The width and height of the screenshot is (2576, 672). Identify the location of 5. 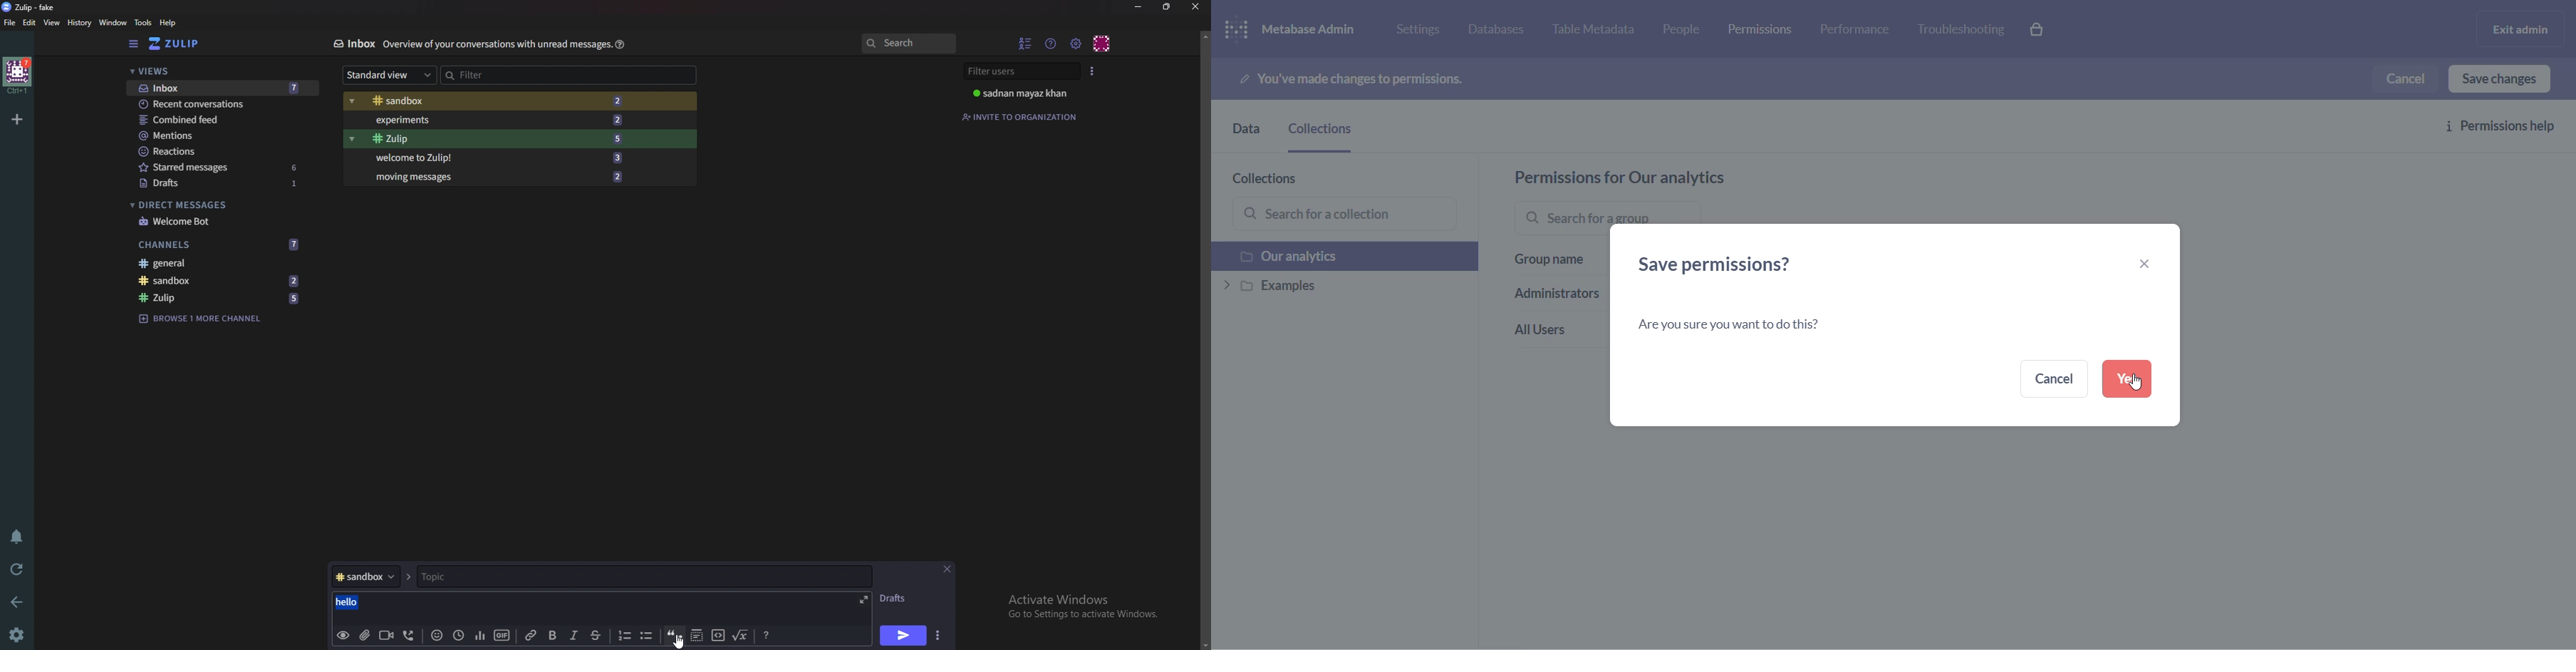
(295, 297).